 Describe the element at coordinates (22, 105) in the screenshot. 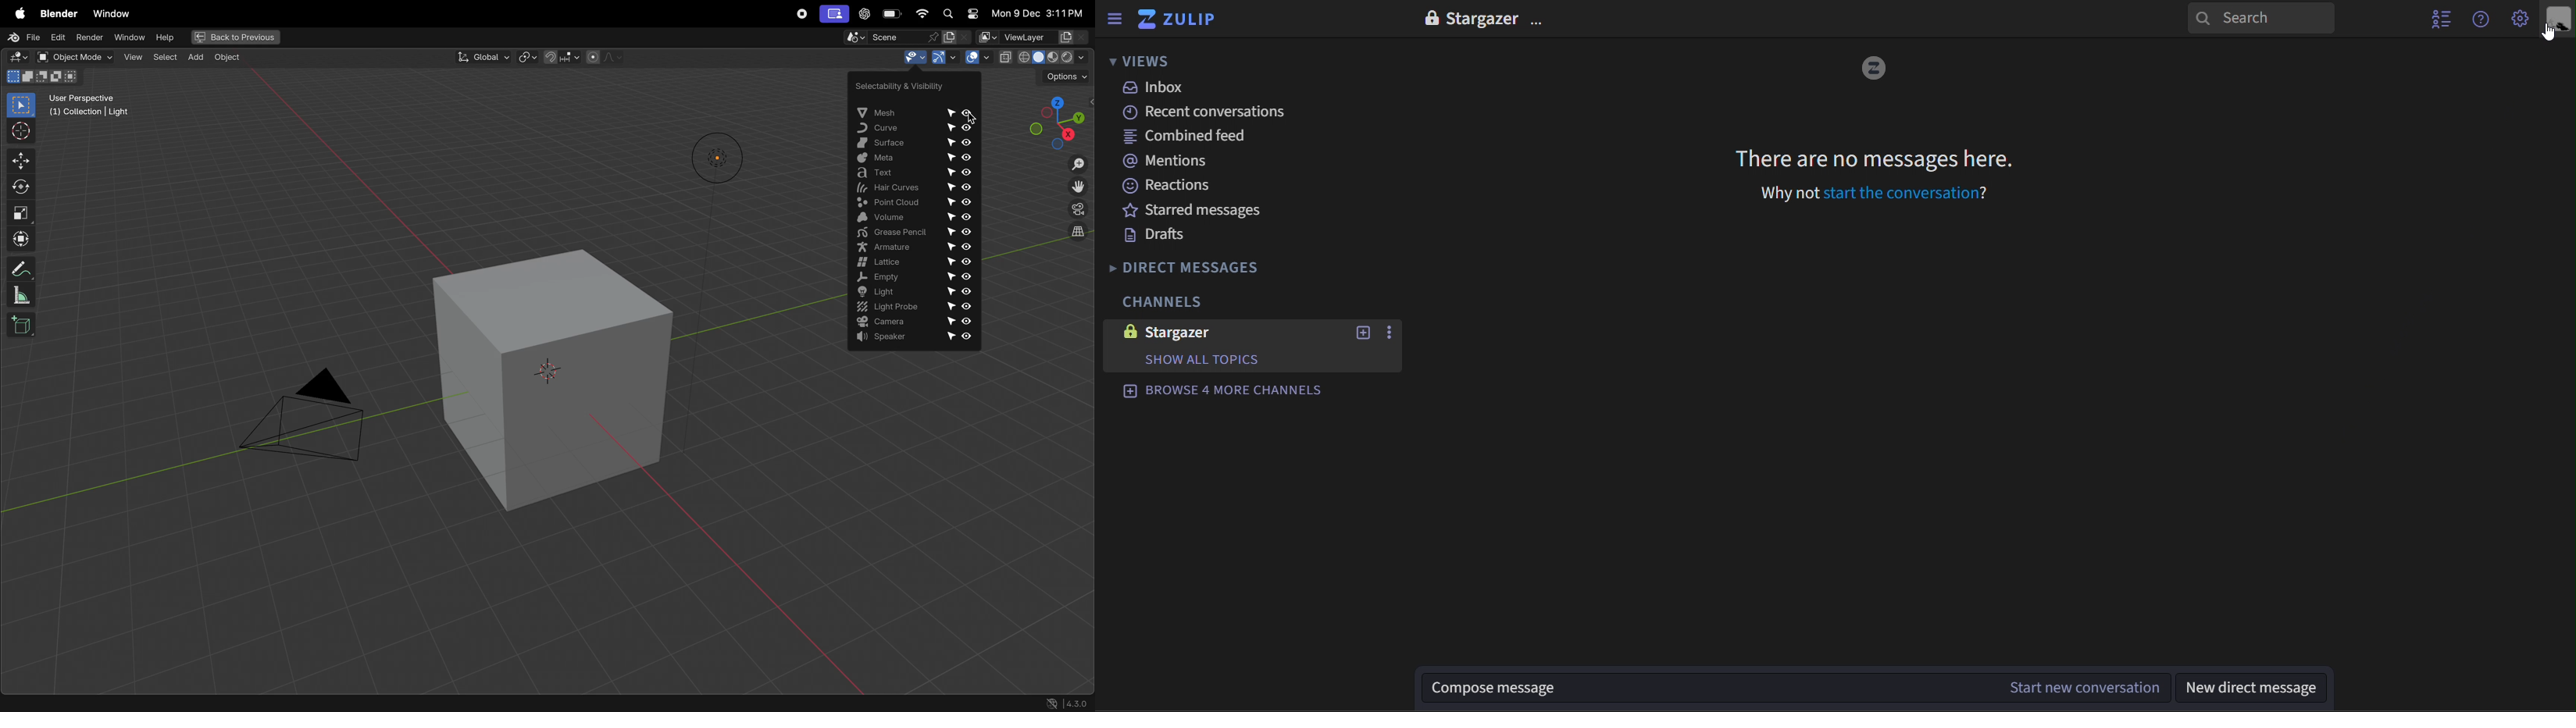

I see `select` at that location.